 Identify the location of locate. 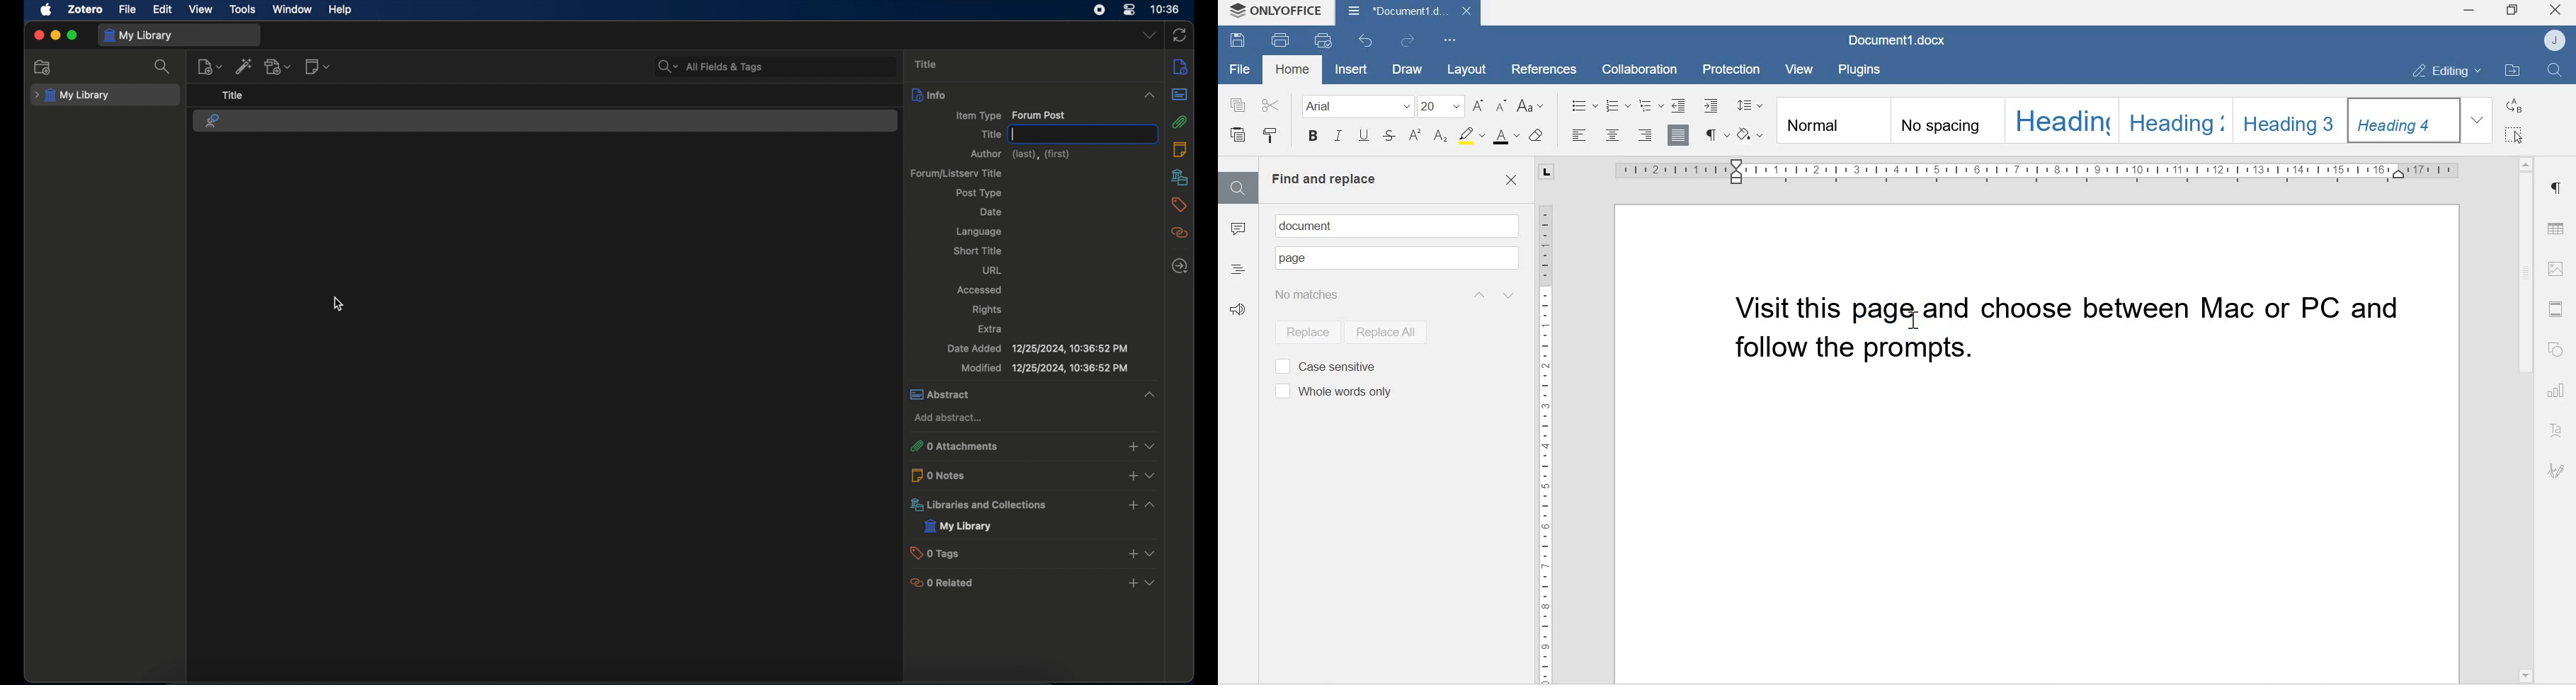
(1181, 266).